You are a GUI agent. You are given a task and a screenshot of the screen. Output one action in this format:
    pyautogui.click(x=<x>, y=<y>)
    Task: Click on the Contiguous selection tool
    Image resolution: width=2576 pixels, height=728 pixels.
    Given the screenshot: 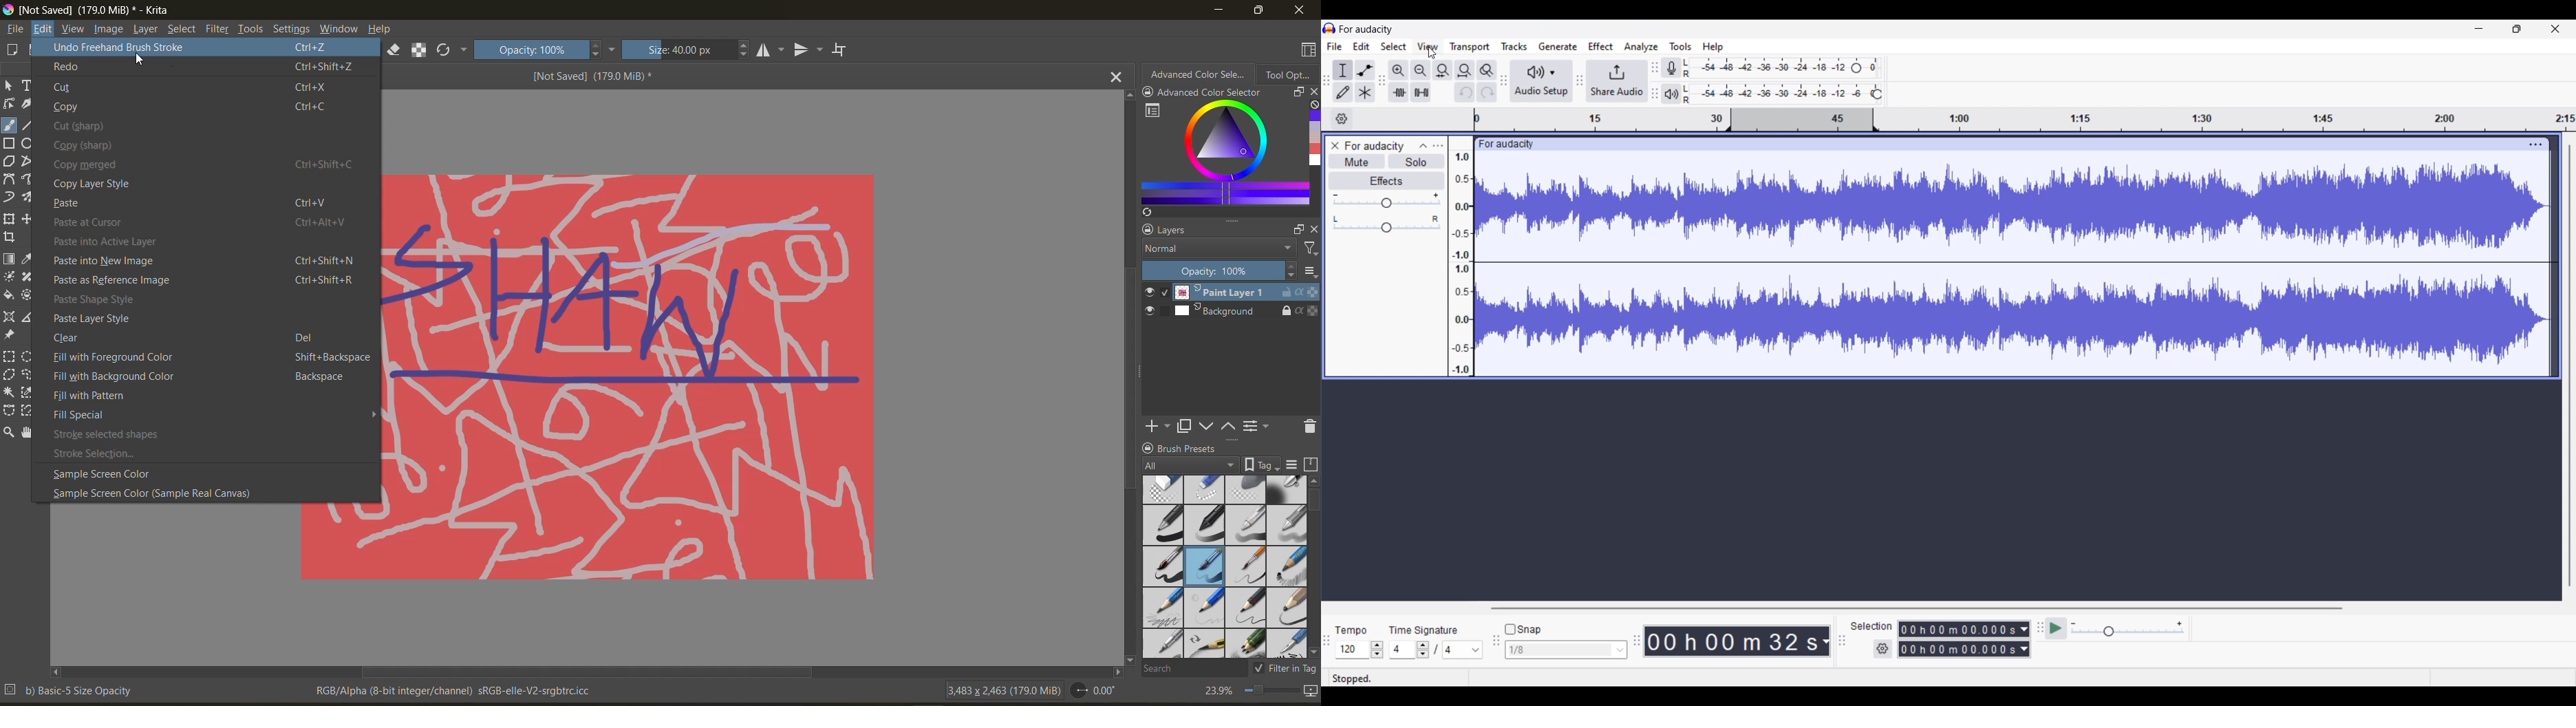 What is the action you would take?
    pyautogui.click(x=9, y=392)
    